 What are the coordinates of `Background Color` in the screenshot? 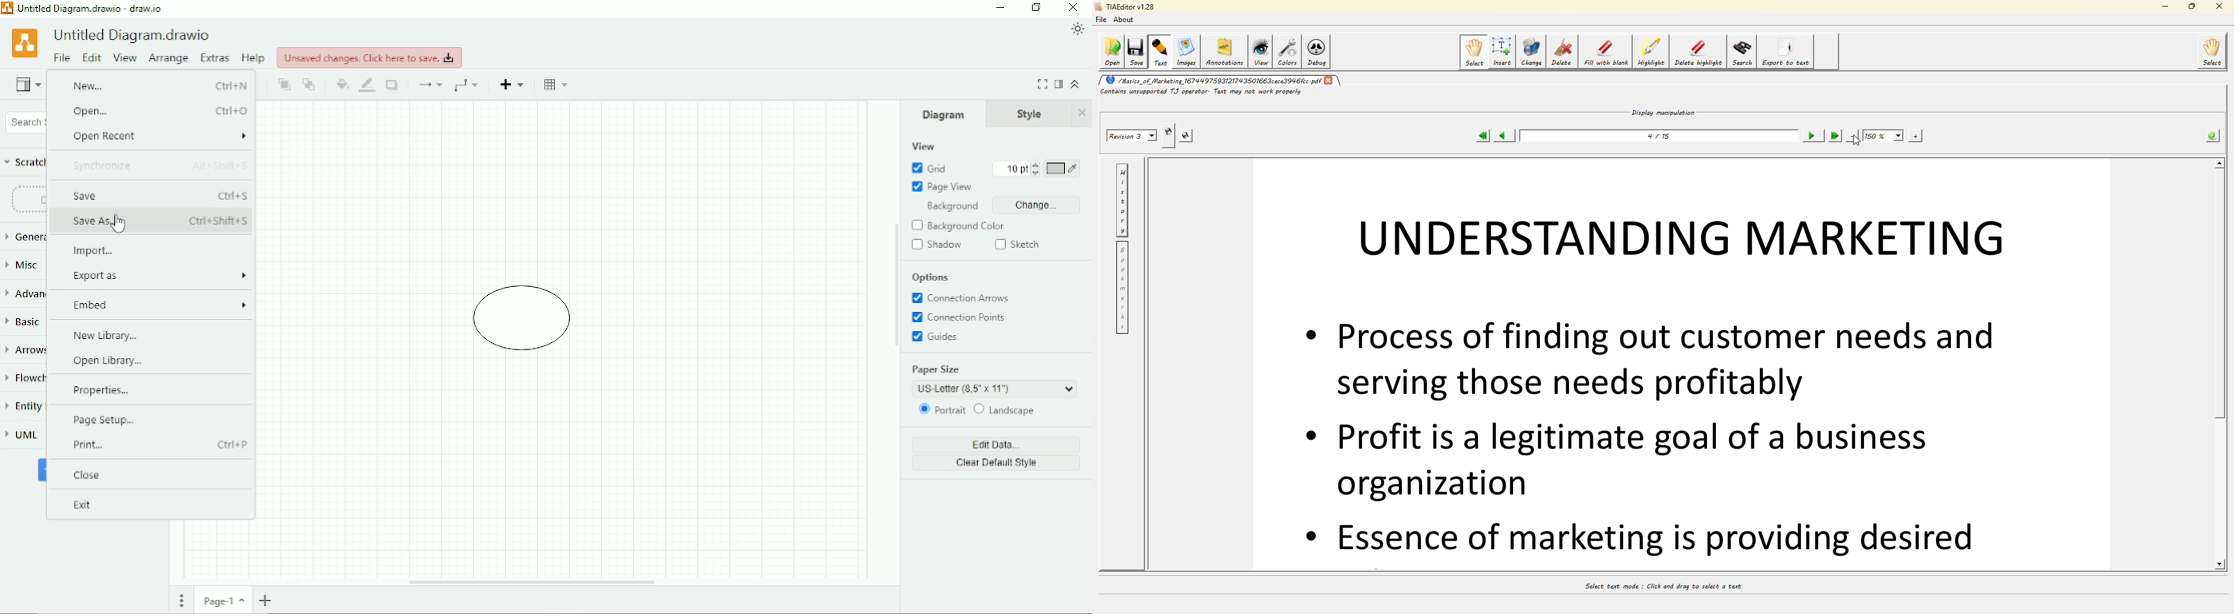 It's located at (957, 226).